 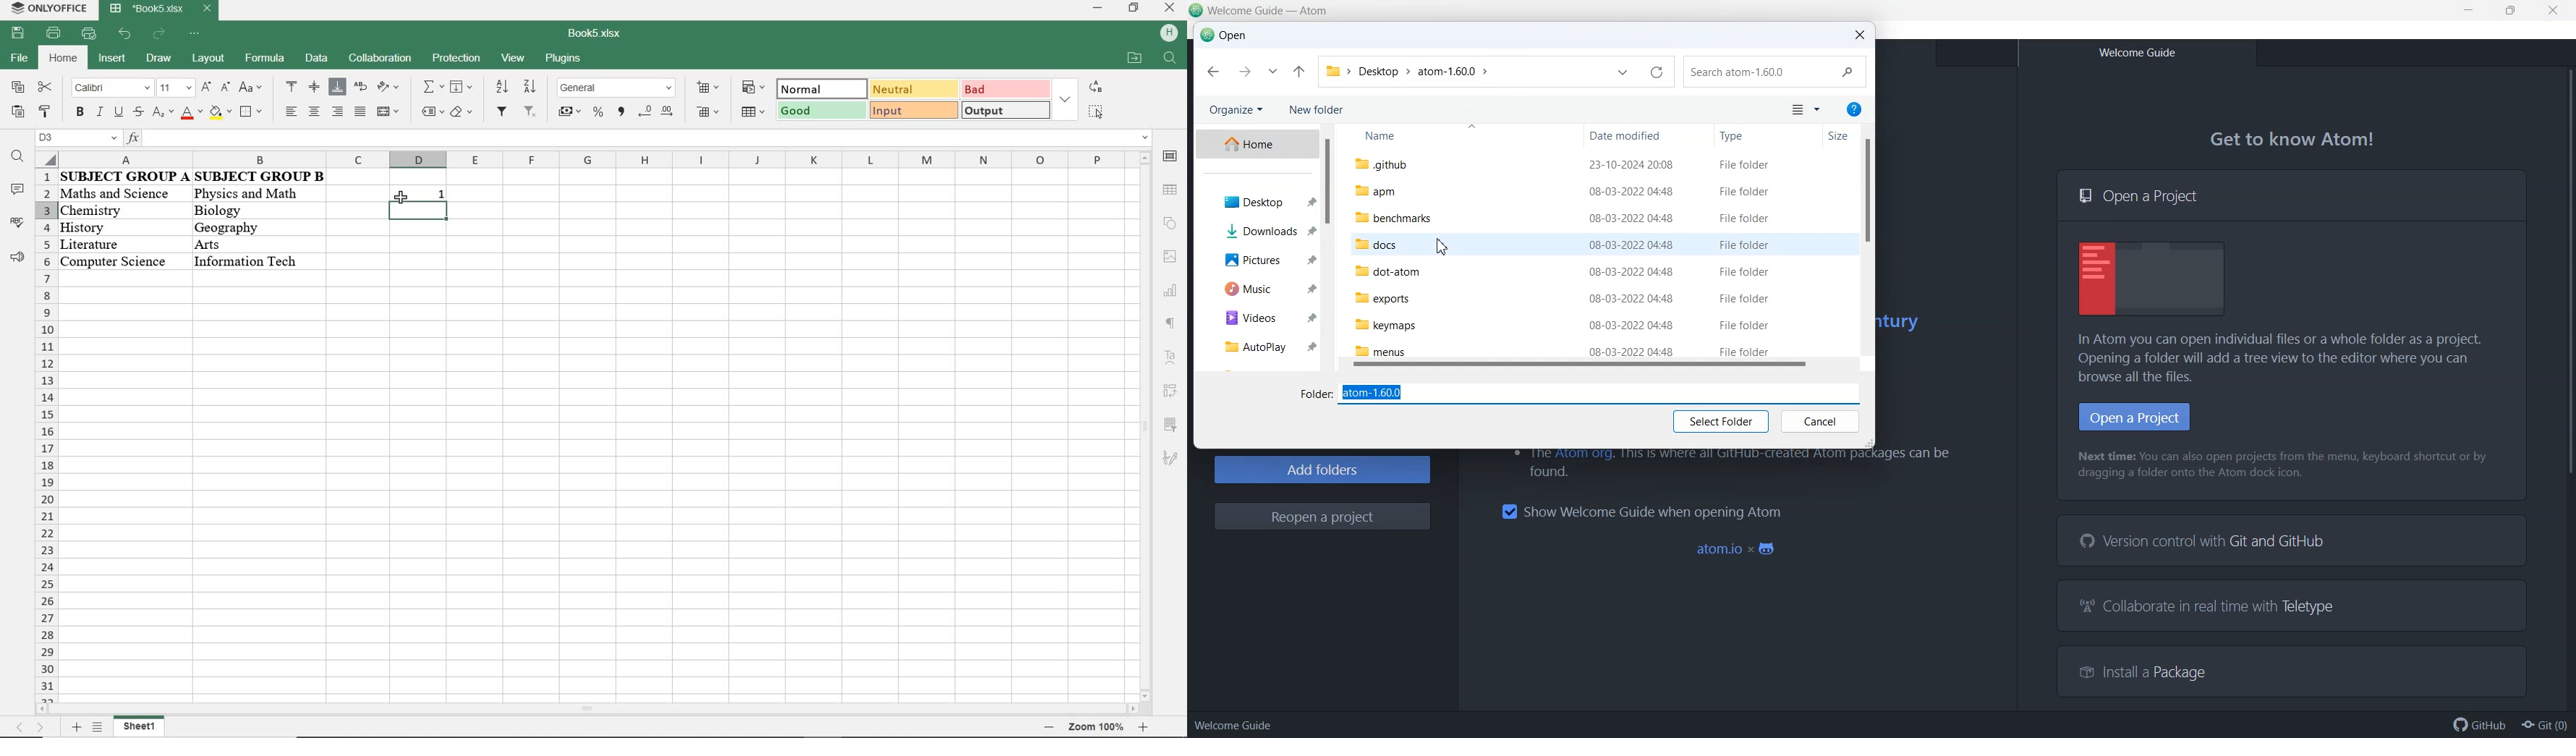 I want to click on Download, so click(x=1256, y=230).